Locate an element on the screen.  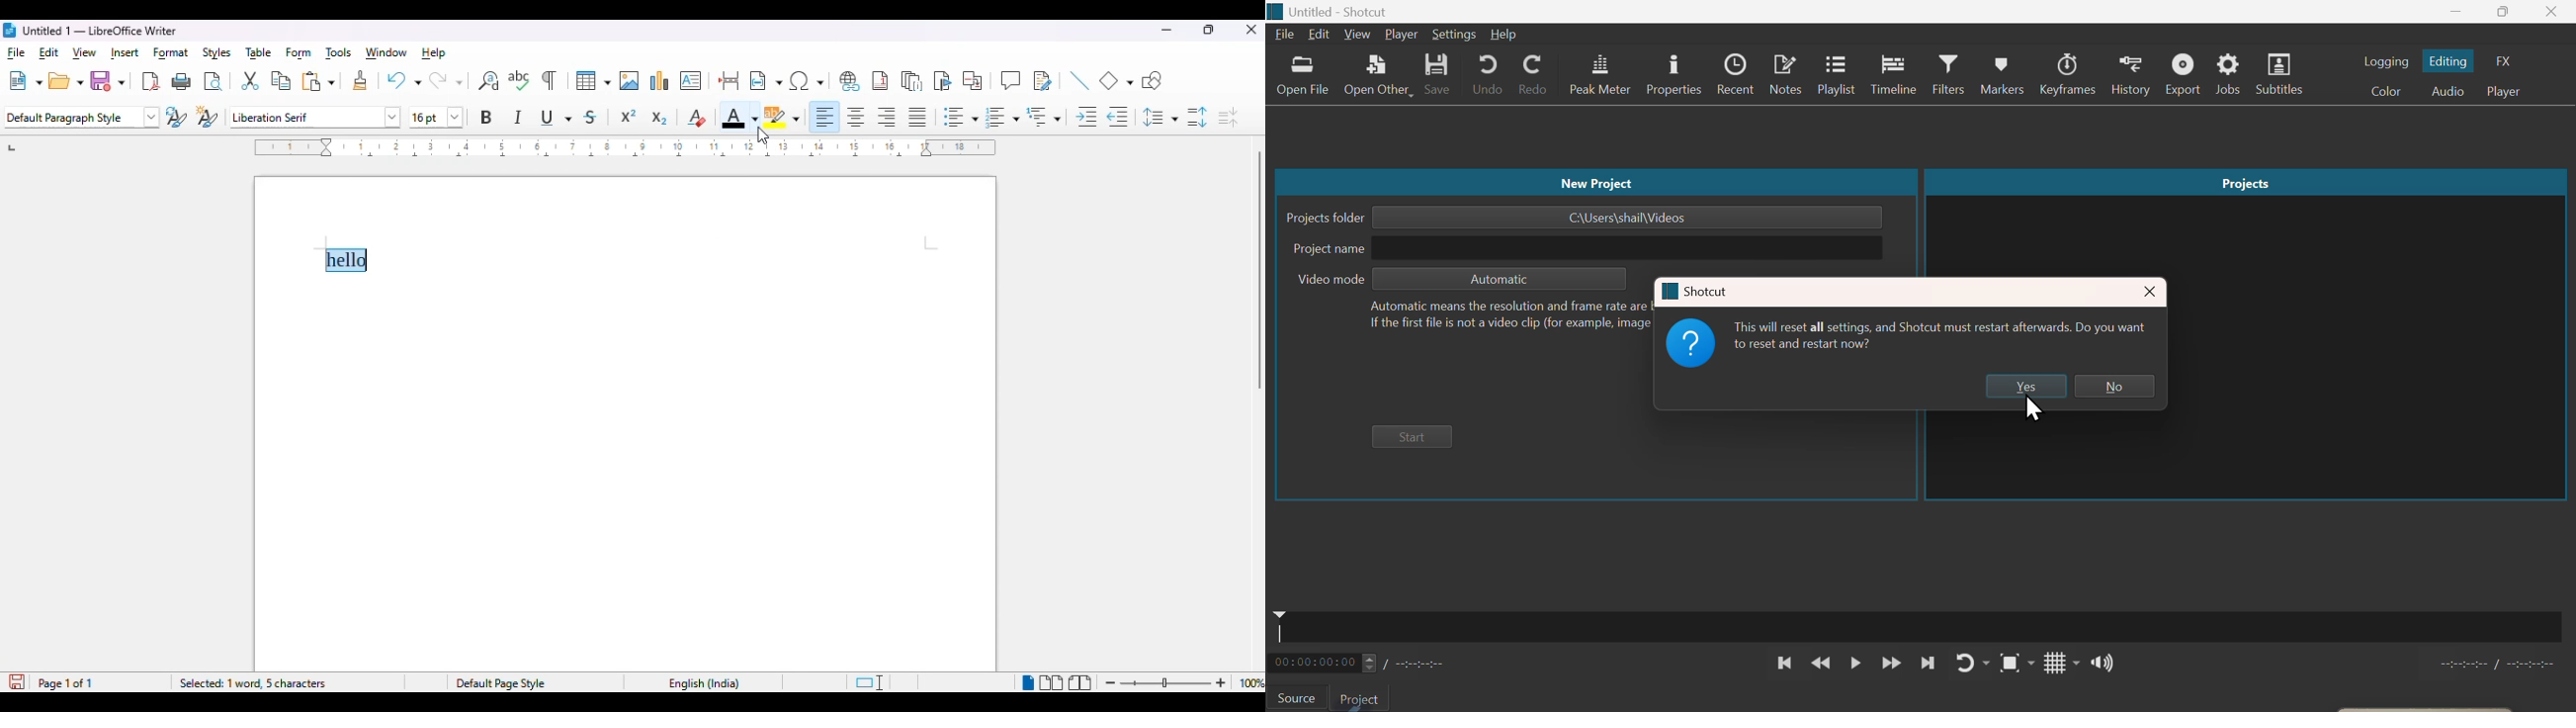
cursor is located at coordinates (763, 137).